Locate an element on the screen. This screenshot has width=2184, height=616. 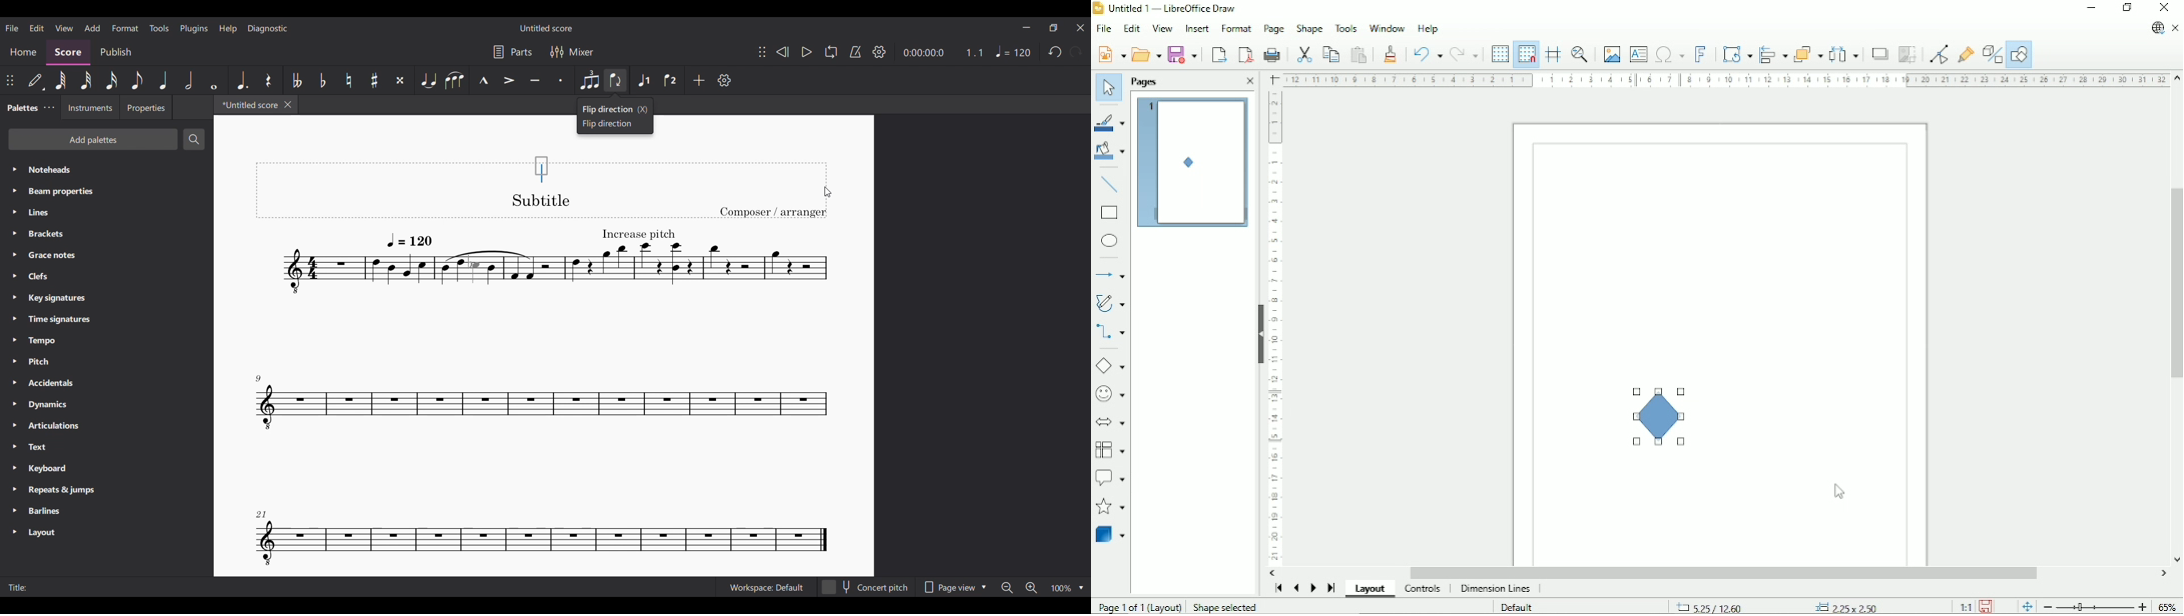
Tempo is located at coordinates (1014, 51).